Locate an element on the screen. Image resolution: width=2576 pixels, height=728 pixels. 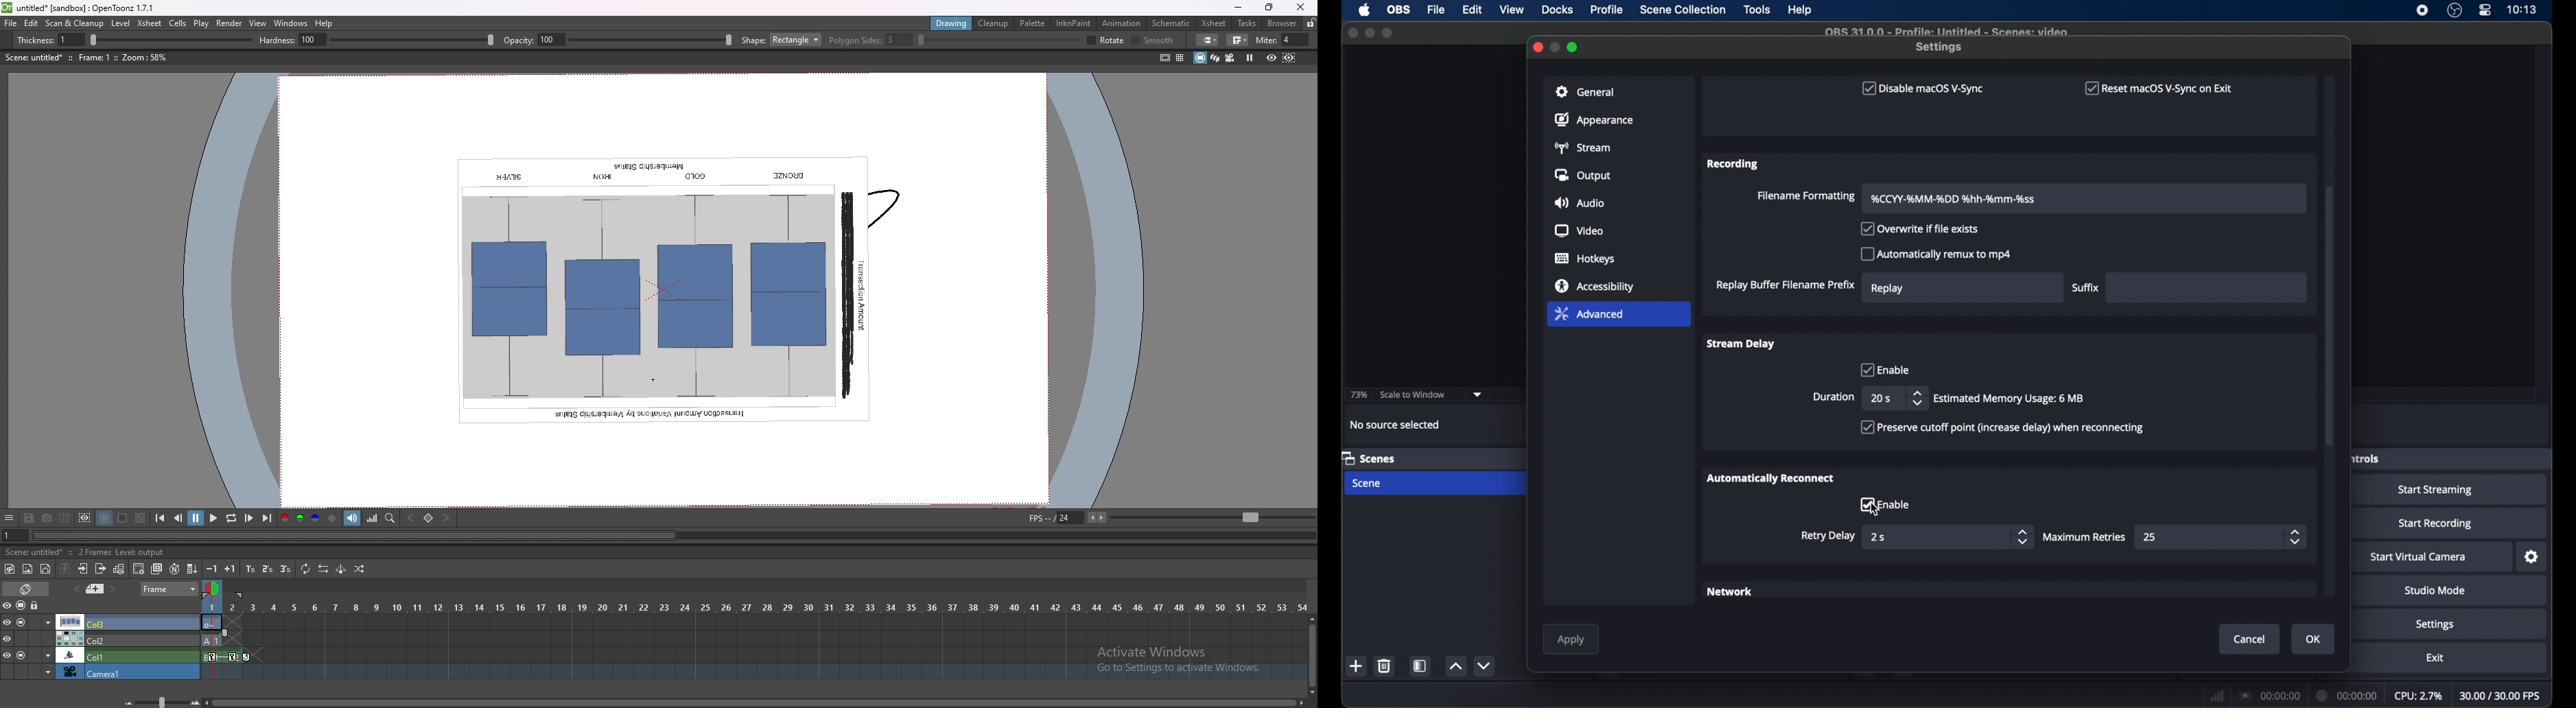
cells is located at coordinates (177, 23).